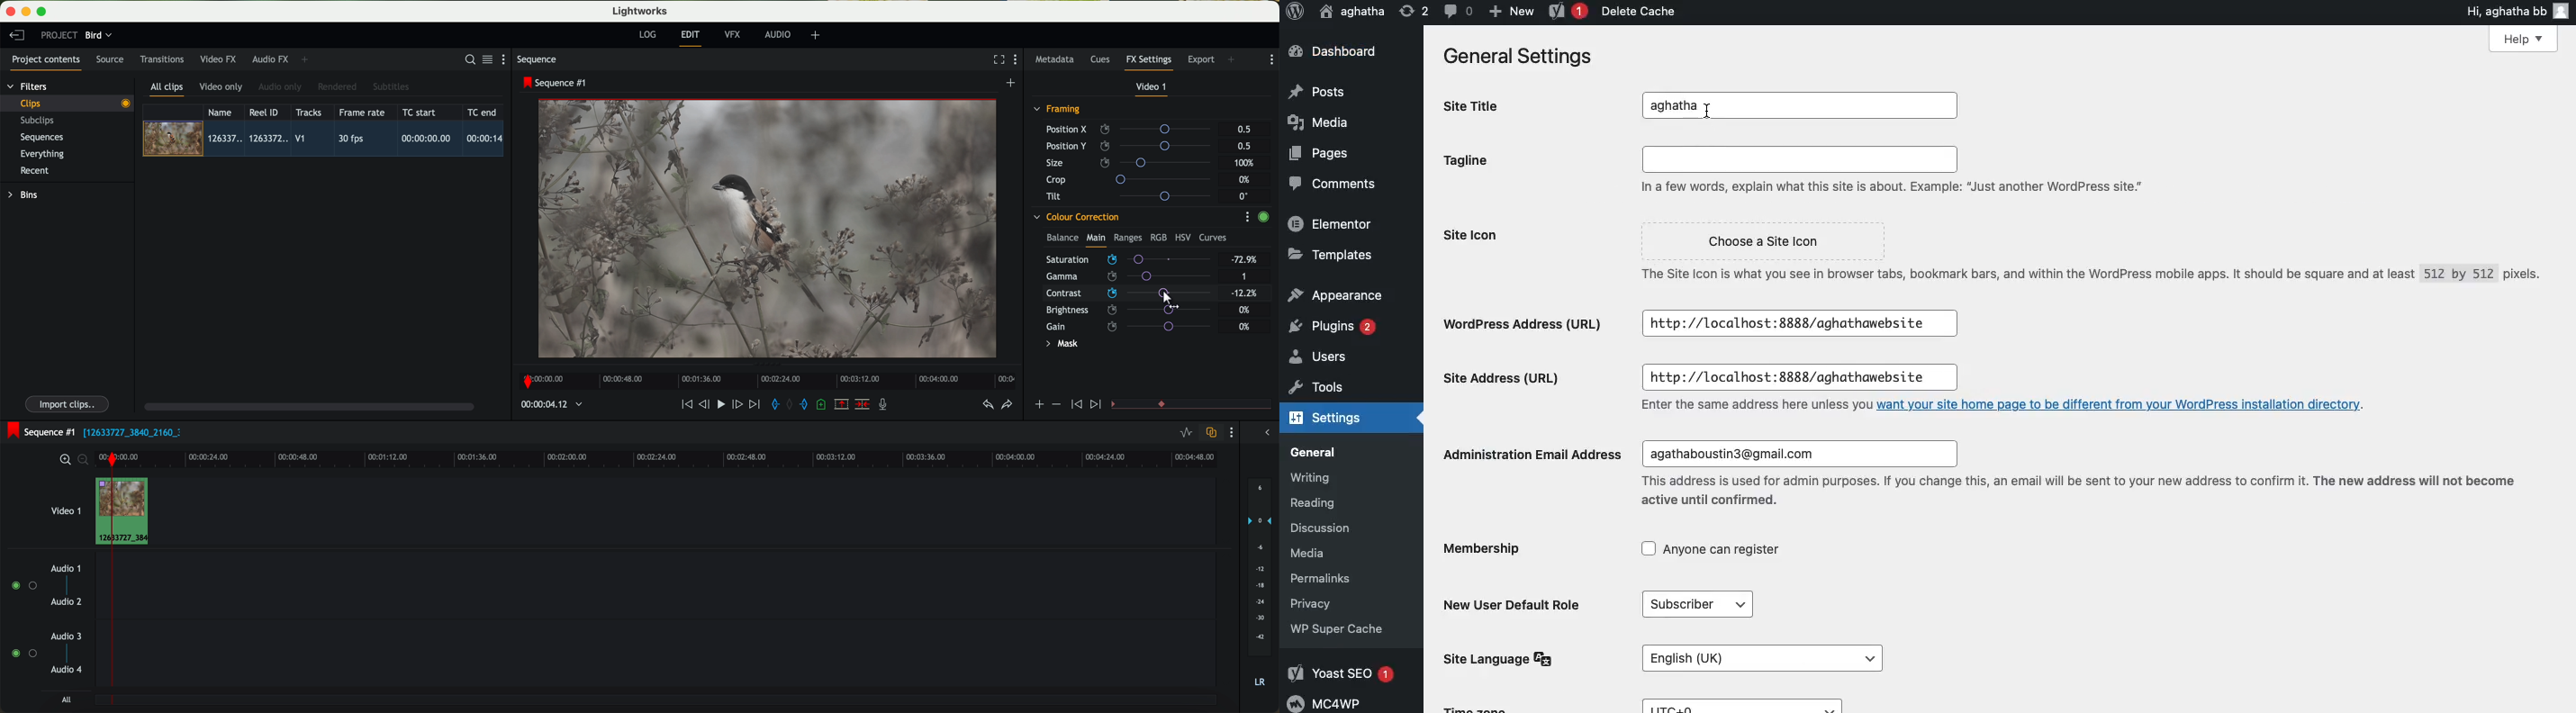 The height and width of the screenshot is (728, 2576). What do you see at coordinates (67, 670) in the screenshot?
I see `audio 4` at bounding box center [67, 670].